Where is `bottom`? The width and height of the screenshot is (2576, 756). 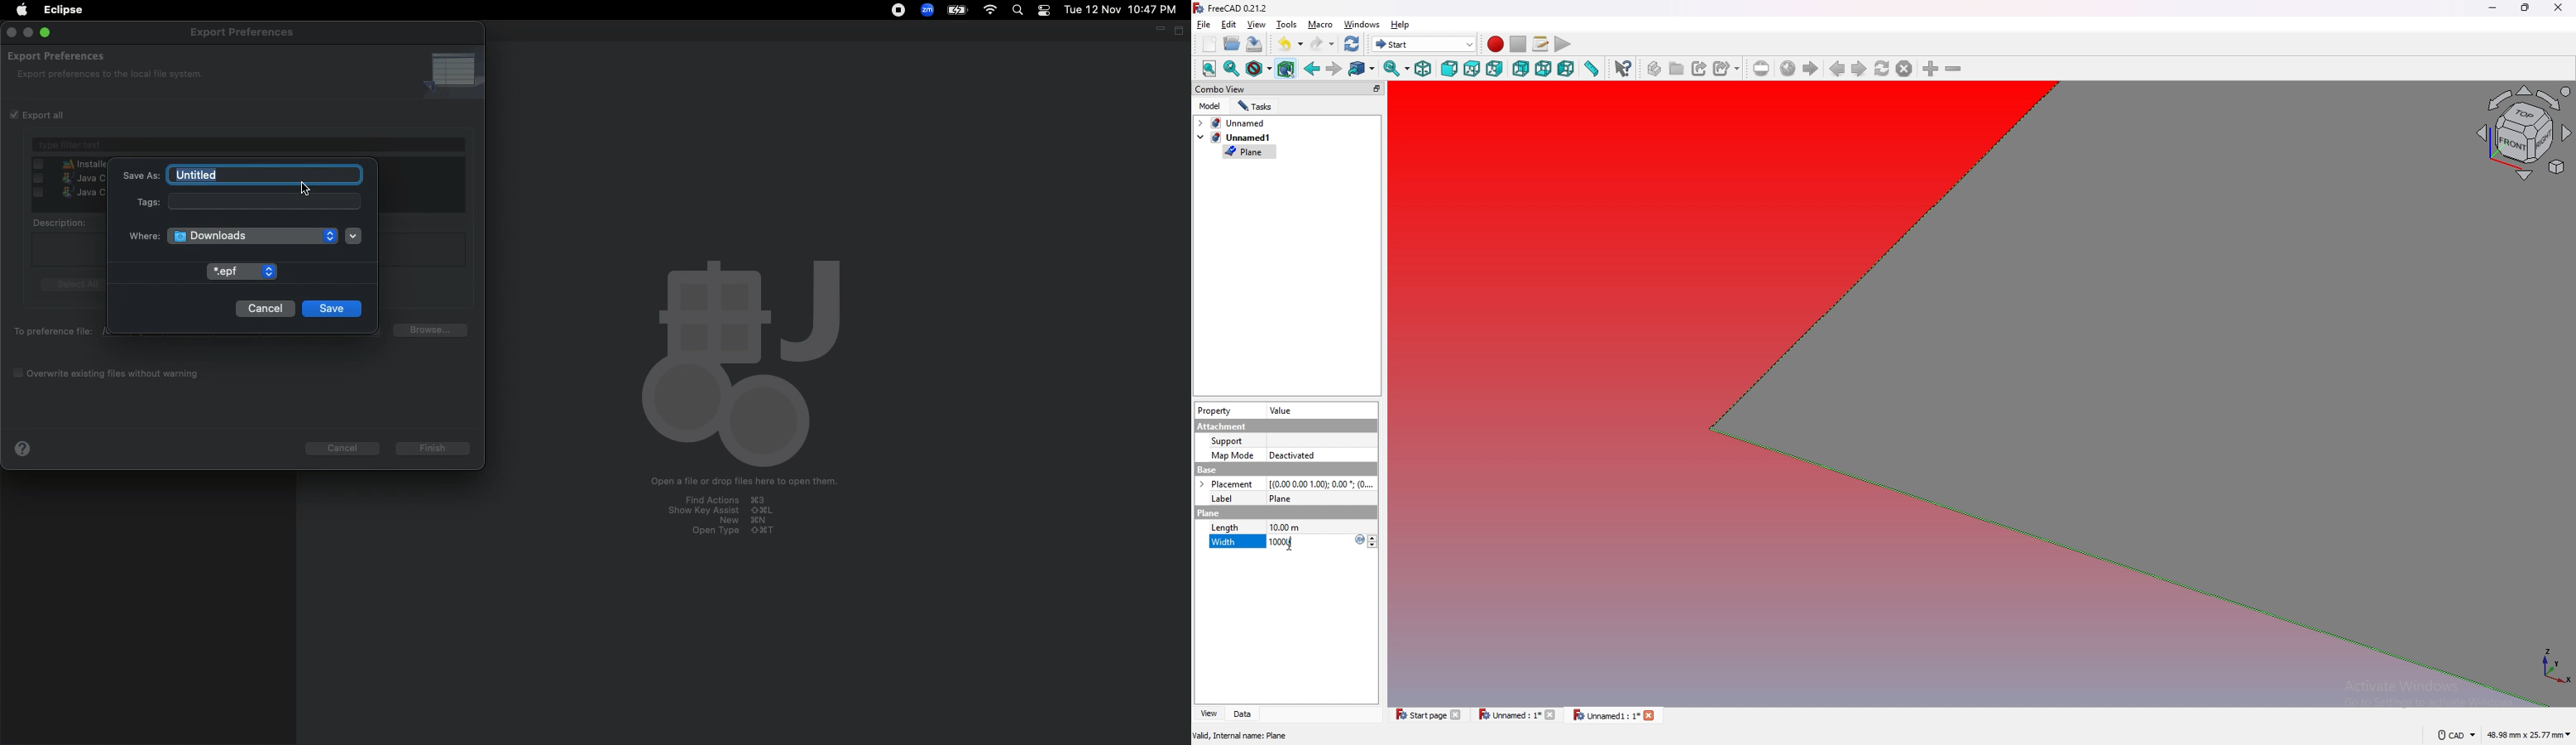
bottom is located at coordinates (1543, 69).